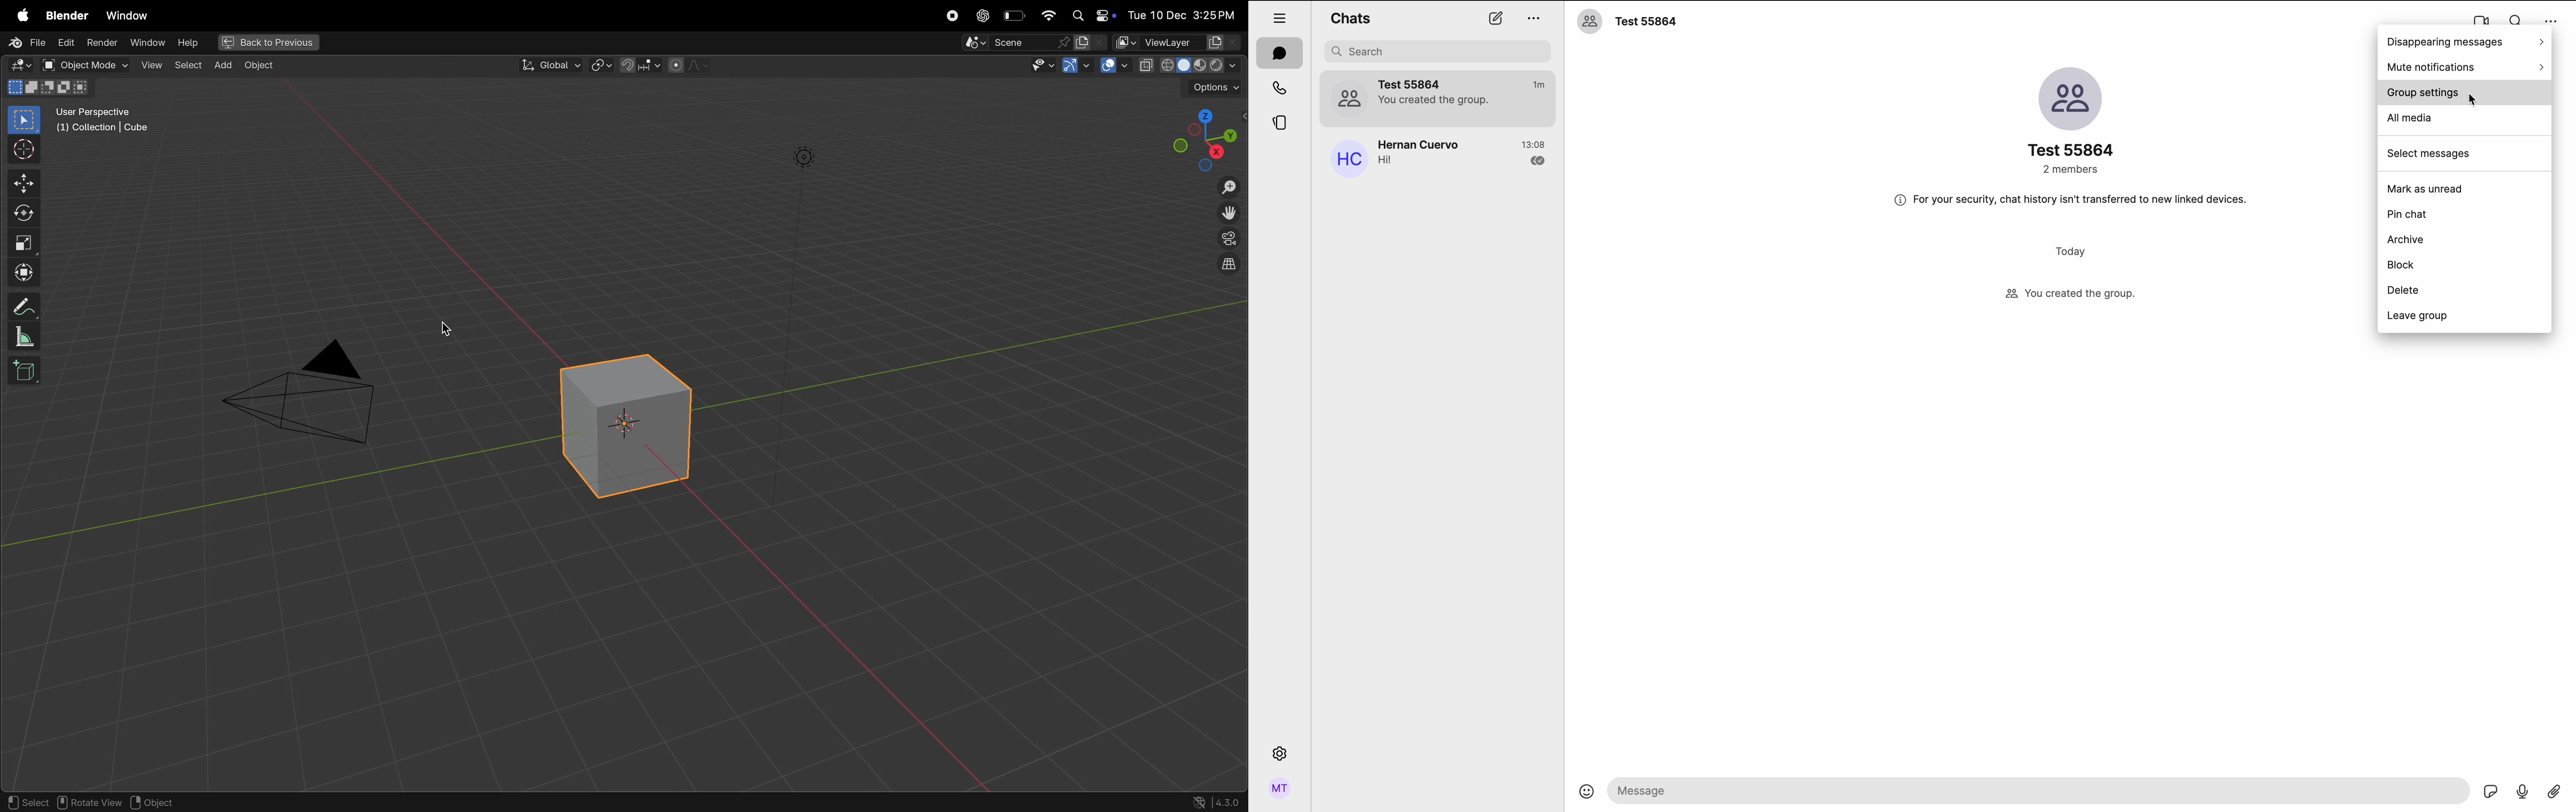 The image size is (2576, 812). I want to click on profile, so click(1278, 788).